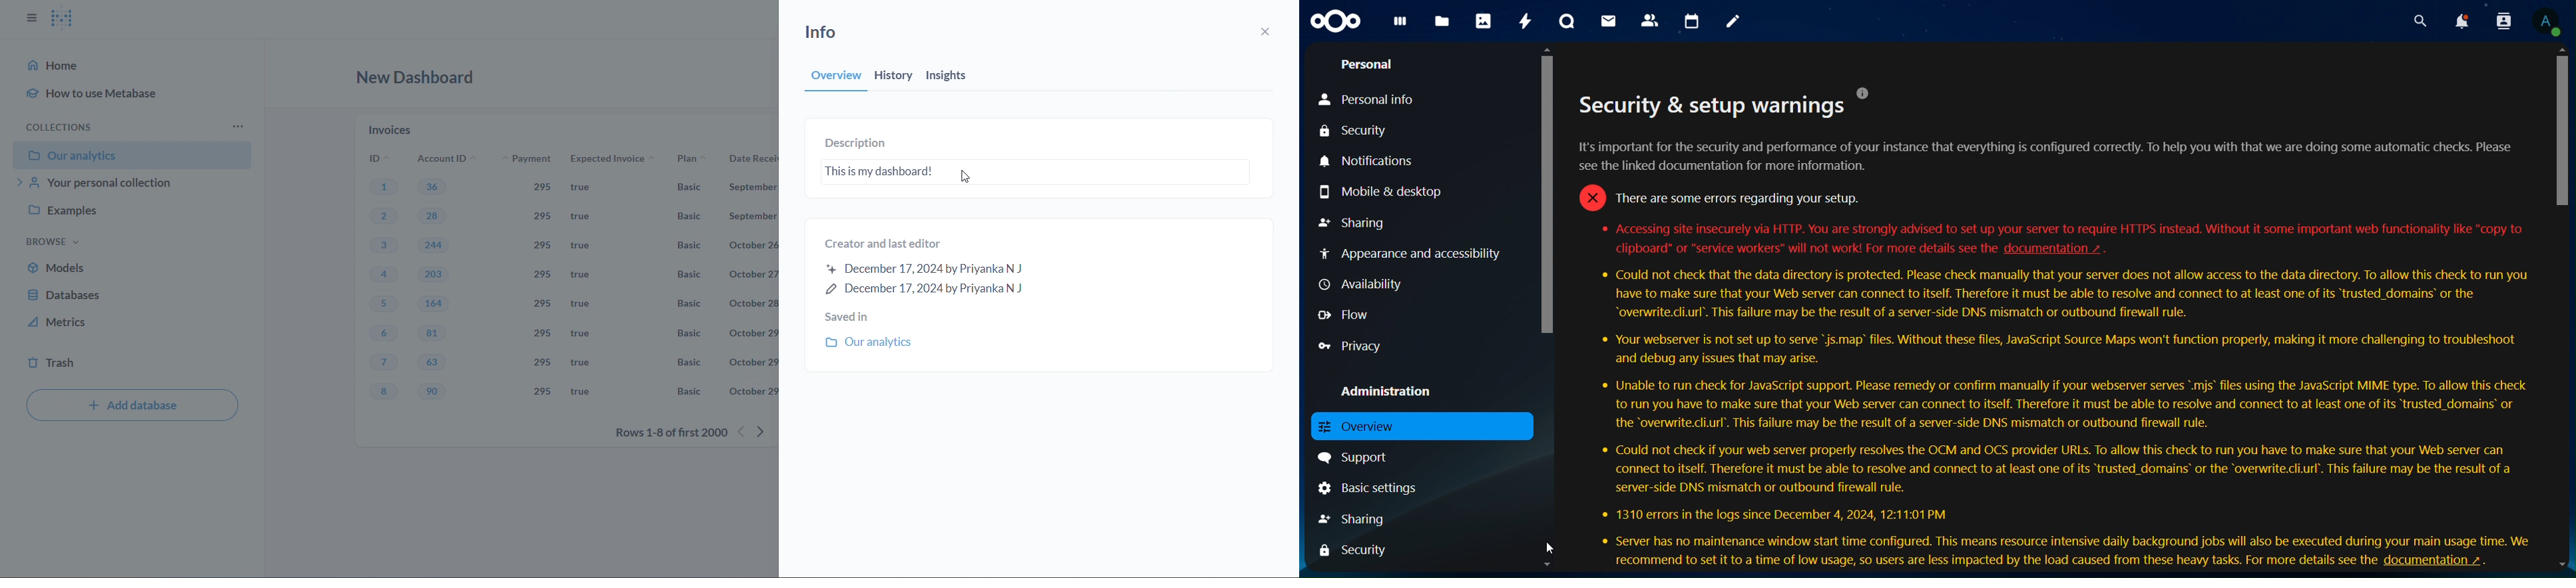 The height and width of the screenshot is (588, 2576). What do you see at coordinates (1368, 160) in the screenshot?
I see `notifications` at bounding box center [1368, 160].